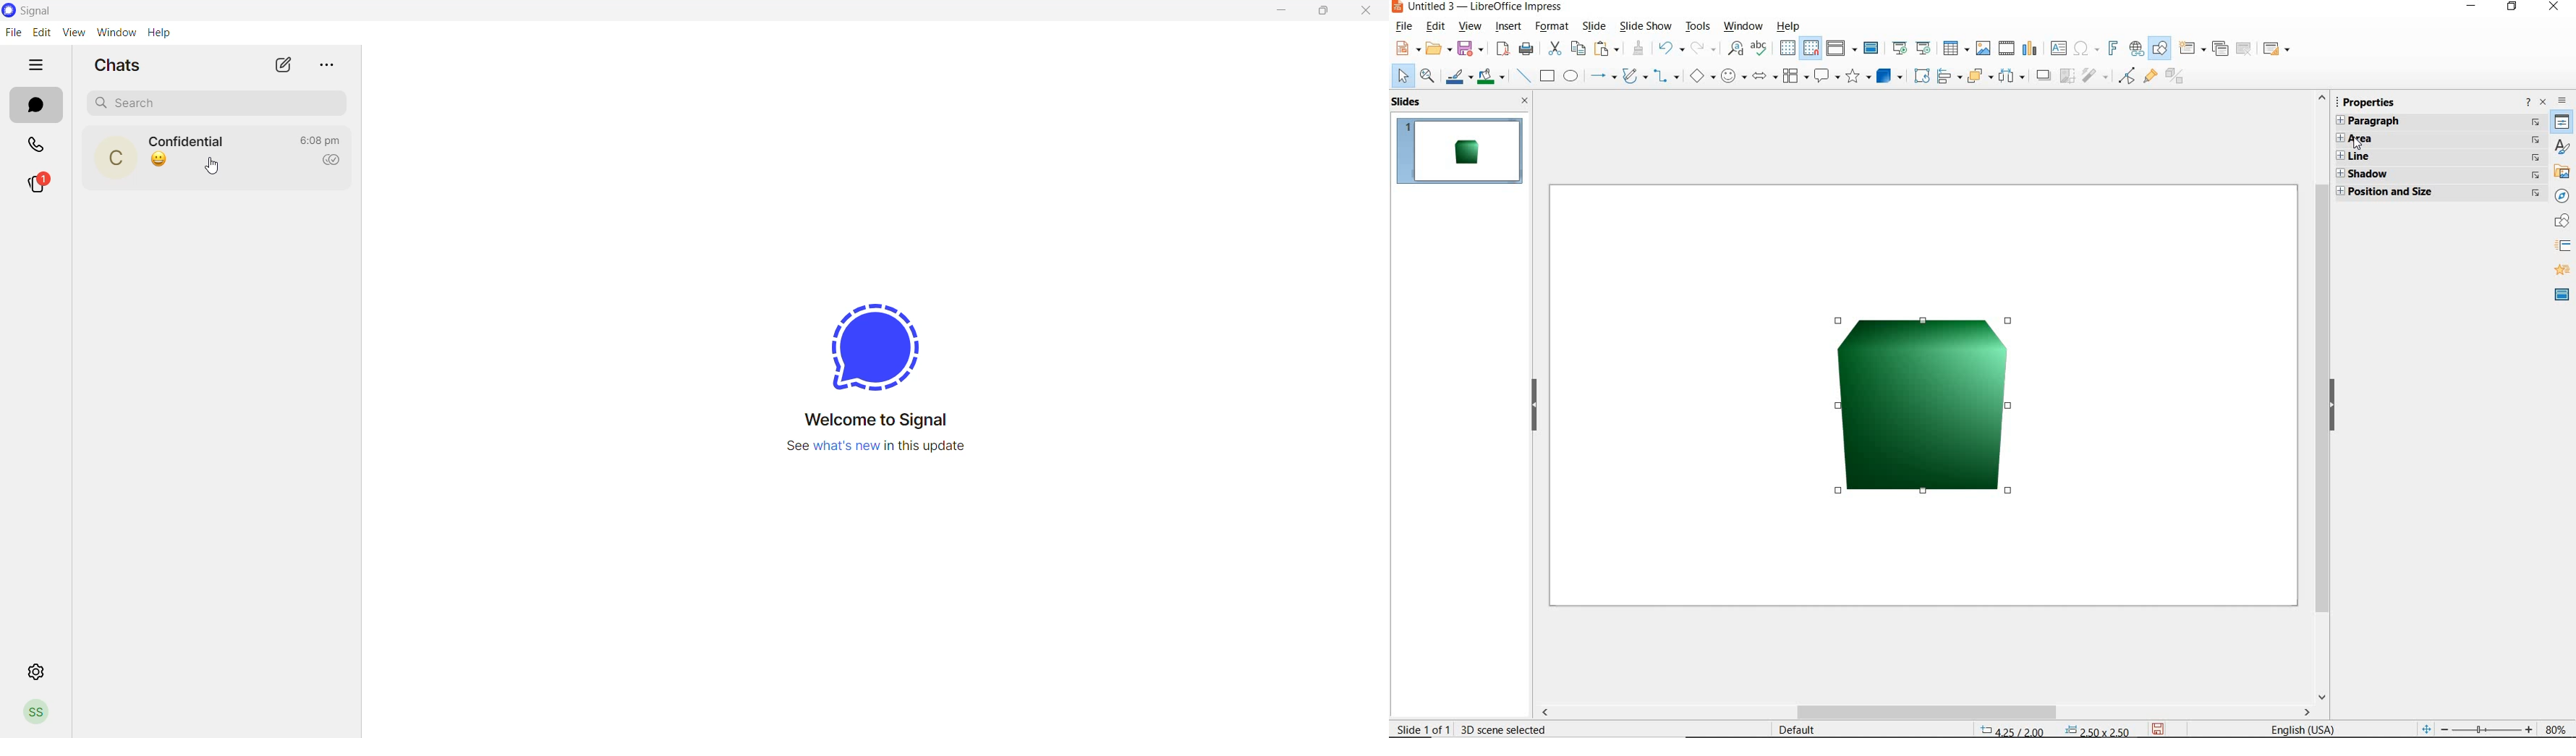 The image size is (2576, 756). I want to click on ROTATE, so click(1923, 76).